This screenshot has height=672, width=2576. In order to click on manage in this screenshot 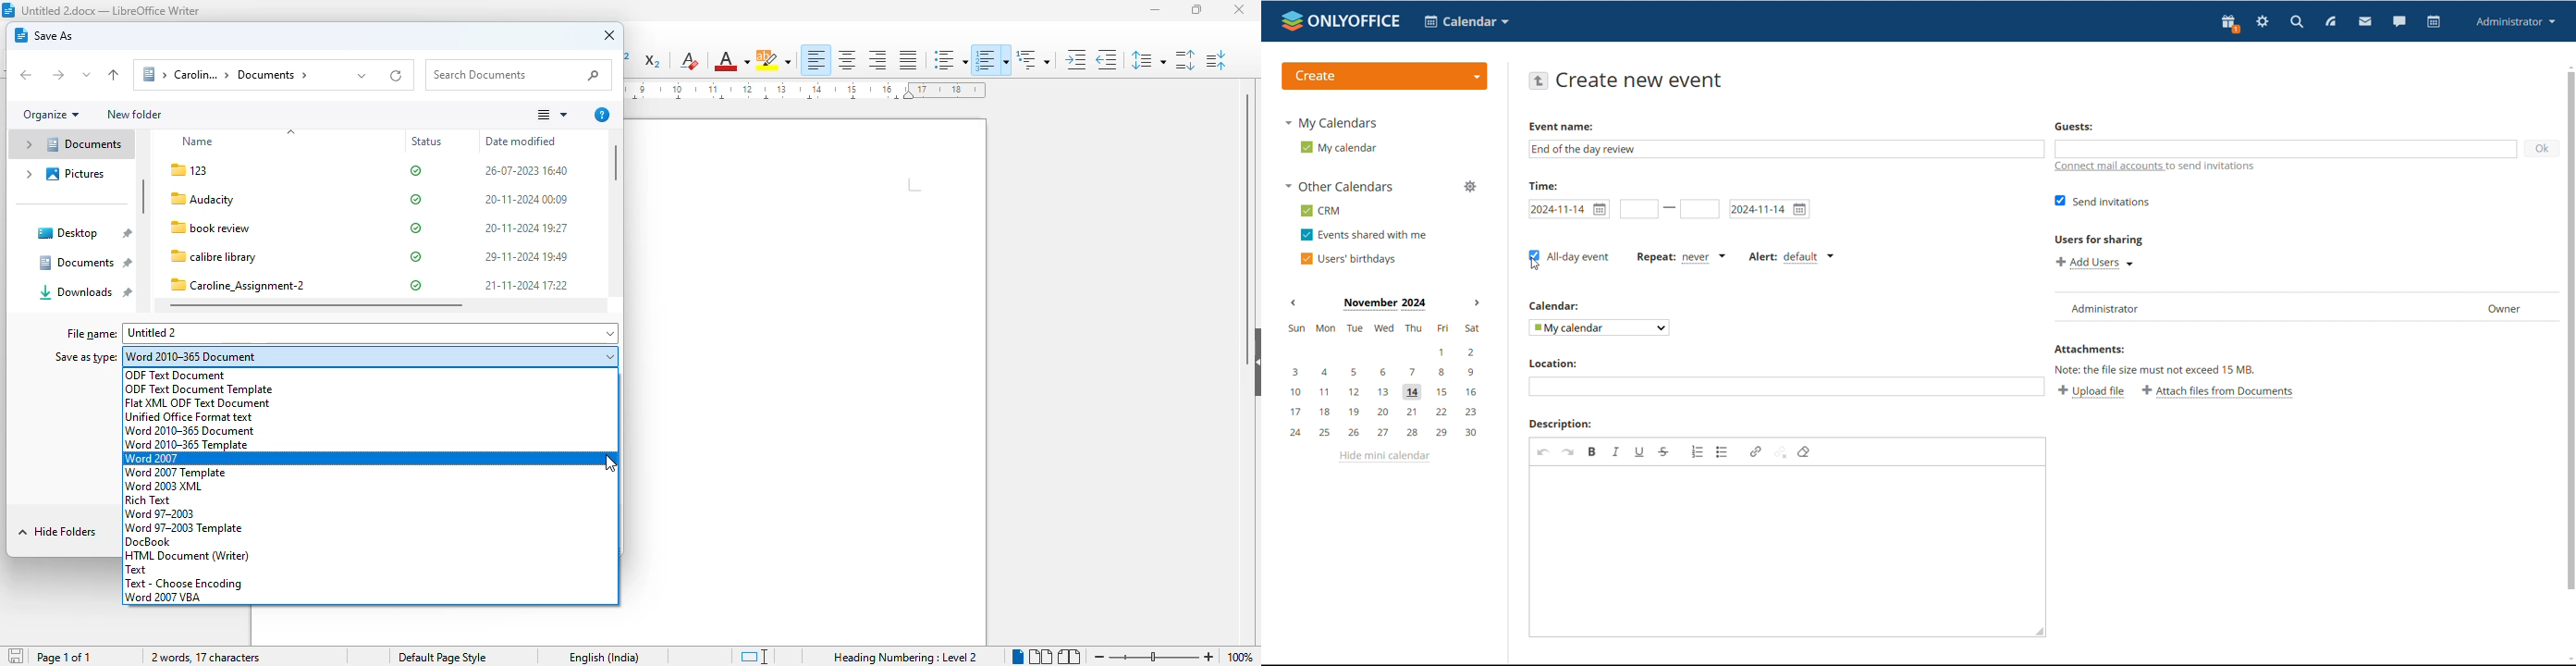, I will do `click(1471, 188)`.